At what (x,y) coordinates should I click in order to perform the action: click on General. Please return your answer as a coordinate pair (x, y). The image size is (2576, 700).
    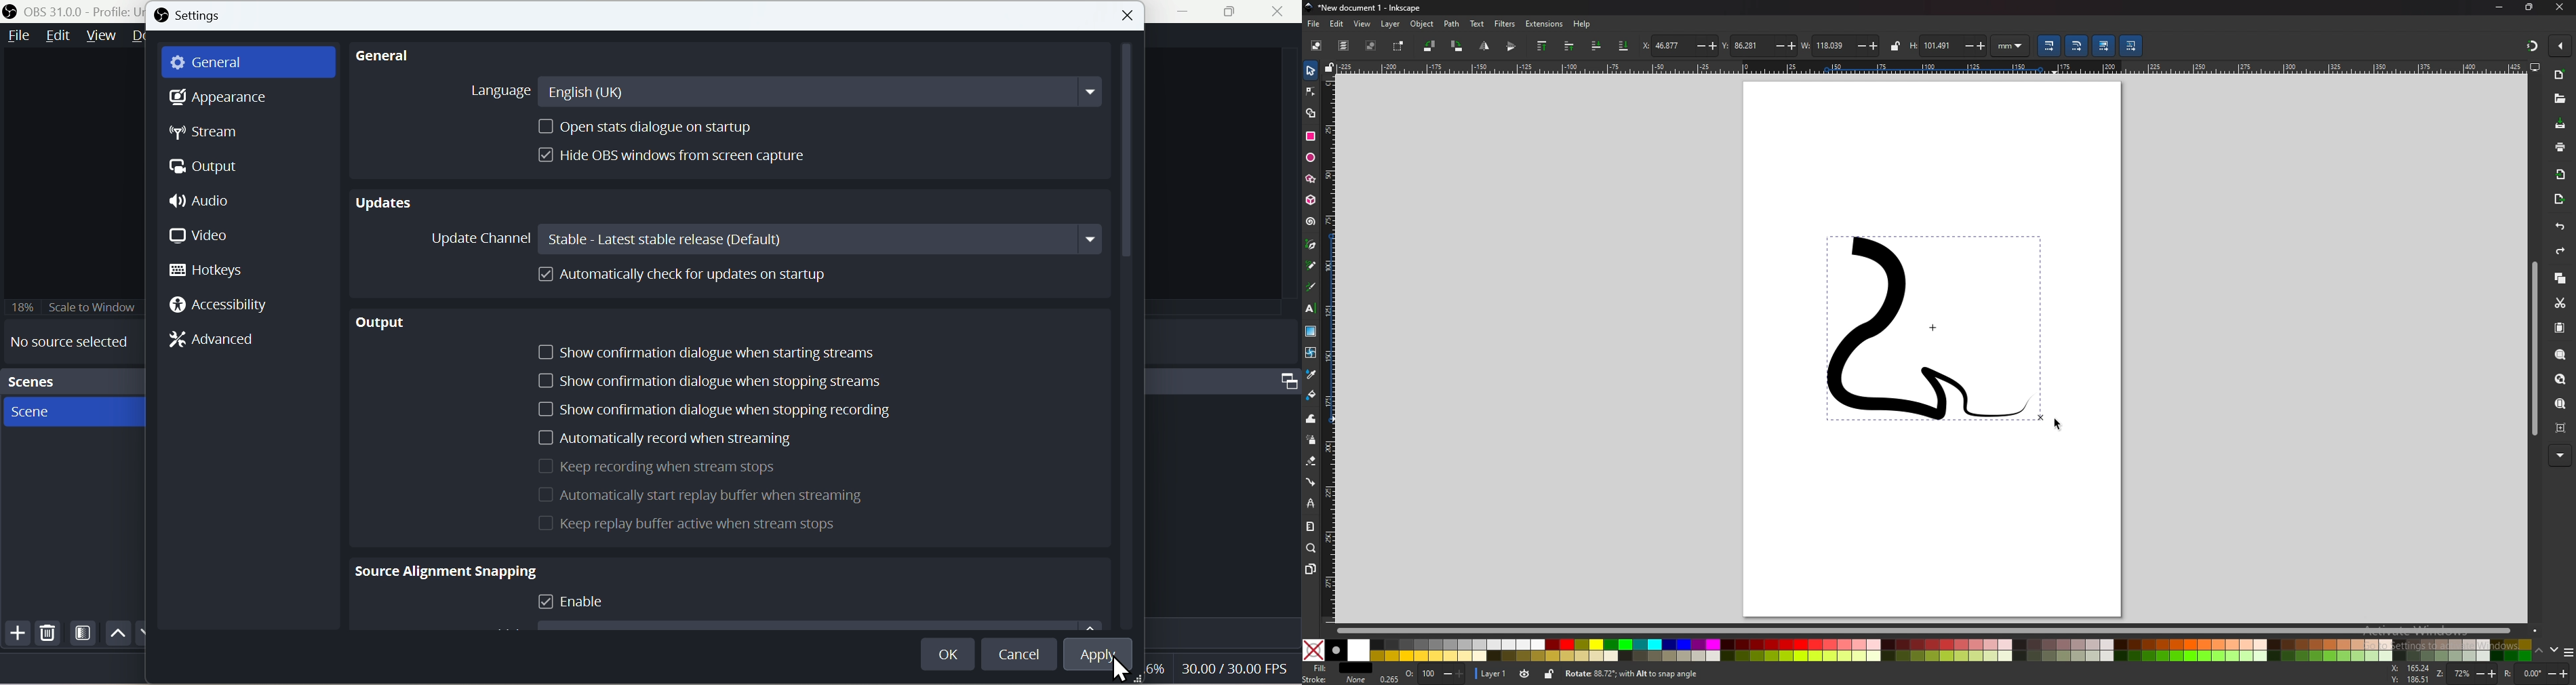
    Looking at the image, I should click on (383, 56).